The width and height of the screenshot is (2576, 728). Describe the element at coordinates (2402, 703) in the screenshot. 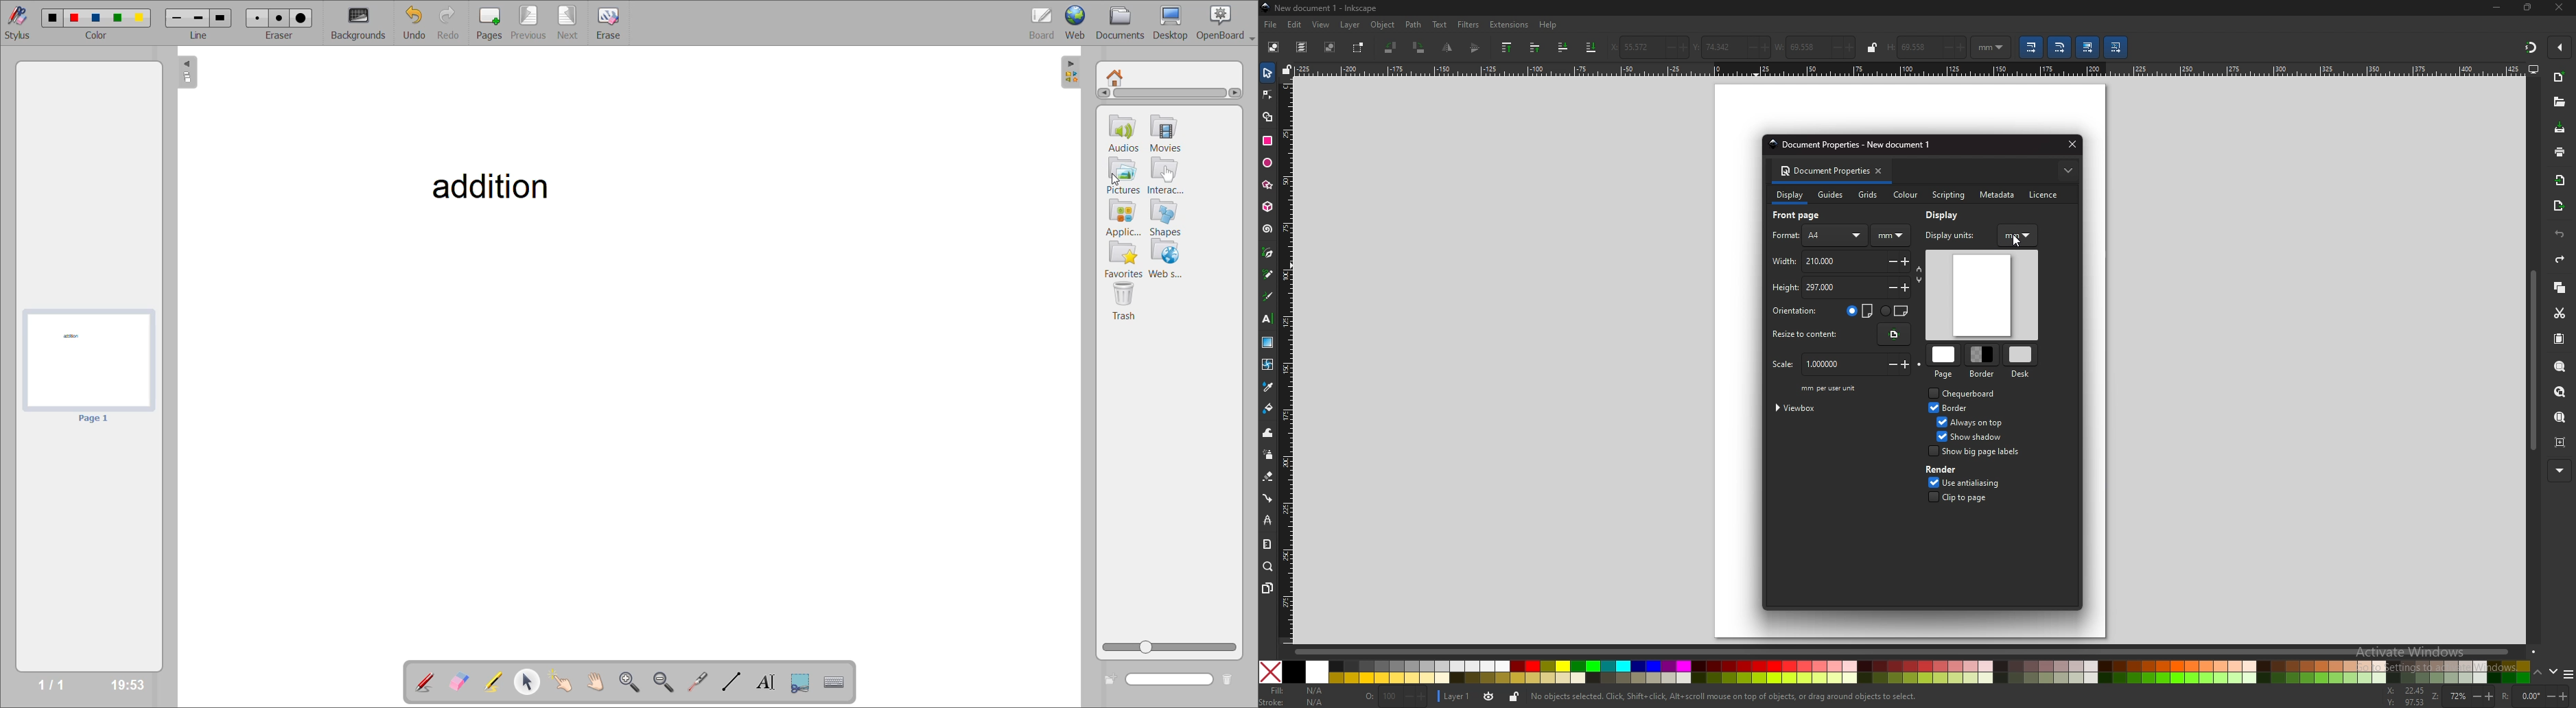

I see `cursor coordinates y-axis` at that location.